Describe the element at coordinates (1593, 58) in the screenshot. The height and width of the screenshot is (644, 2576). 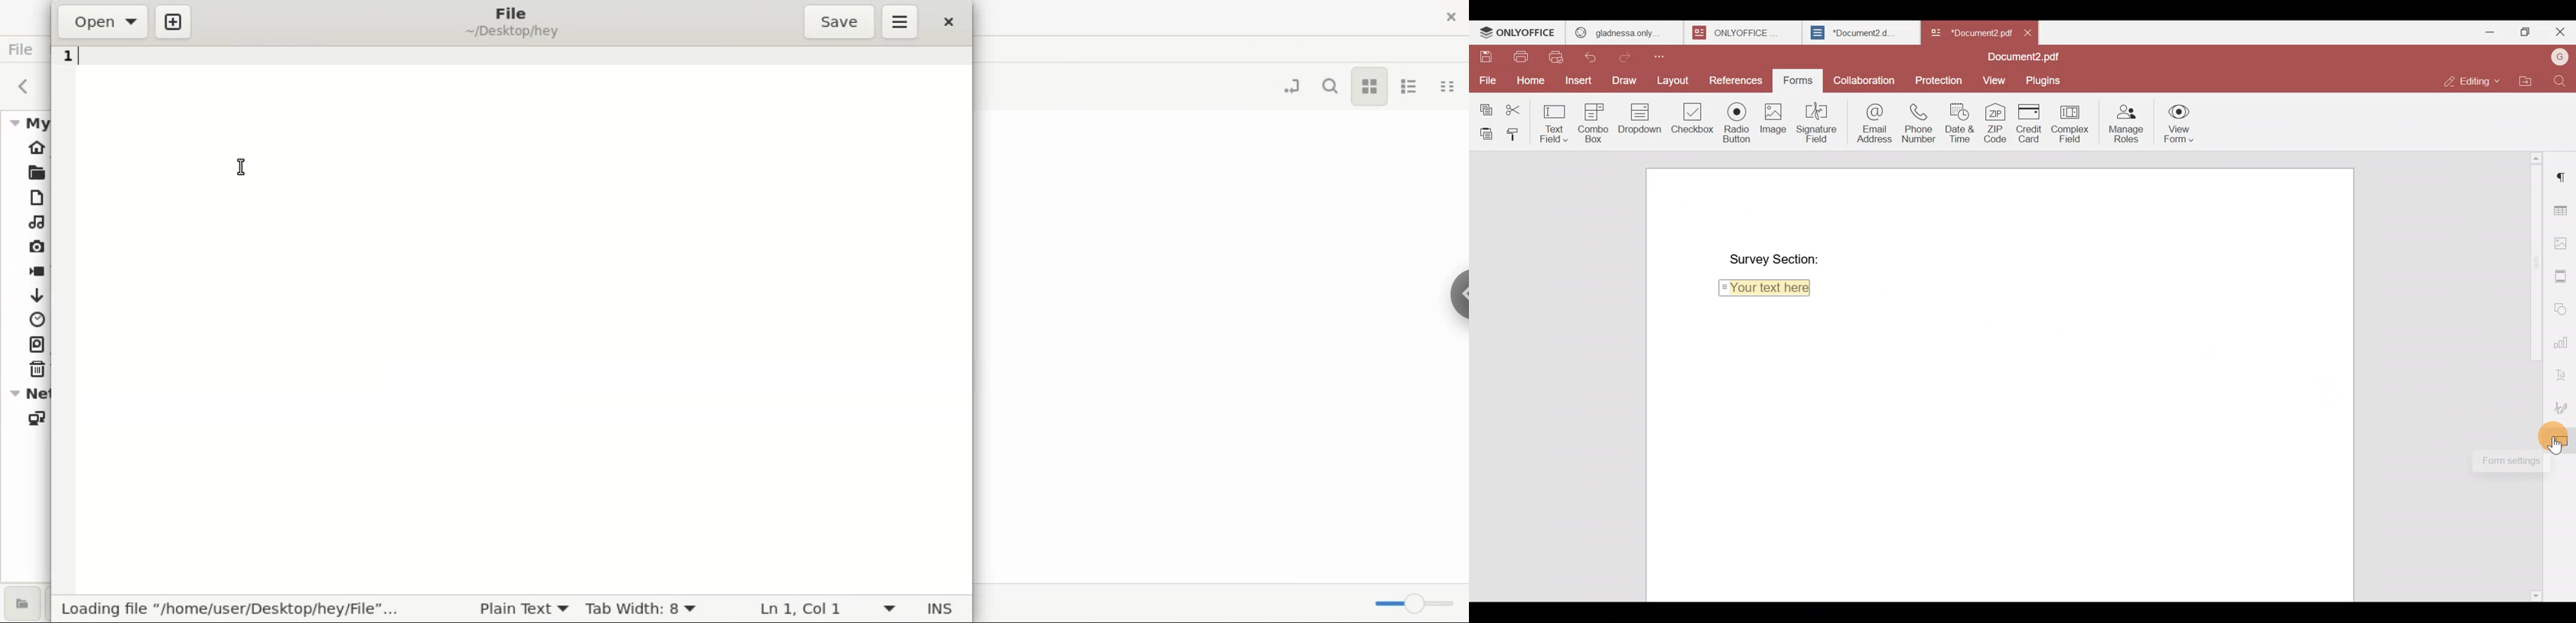
I see `Undo` at that location.